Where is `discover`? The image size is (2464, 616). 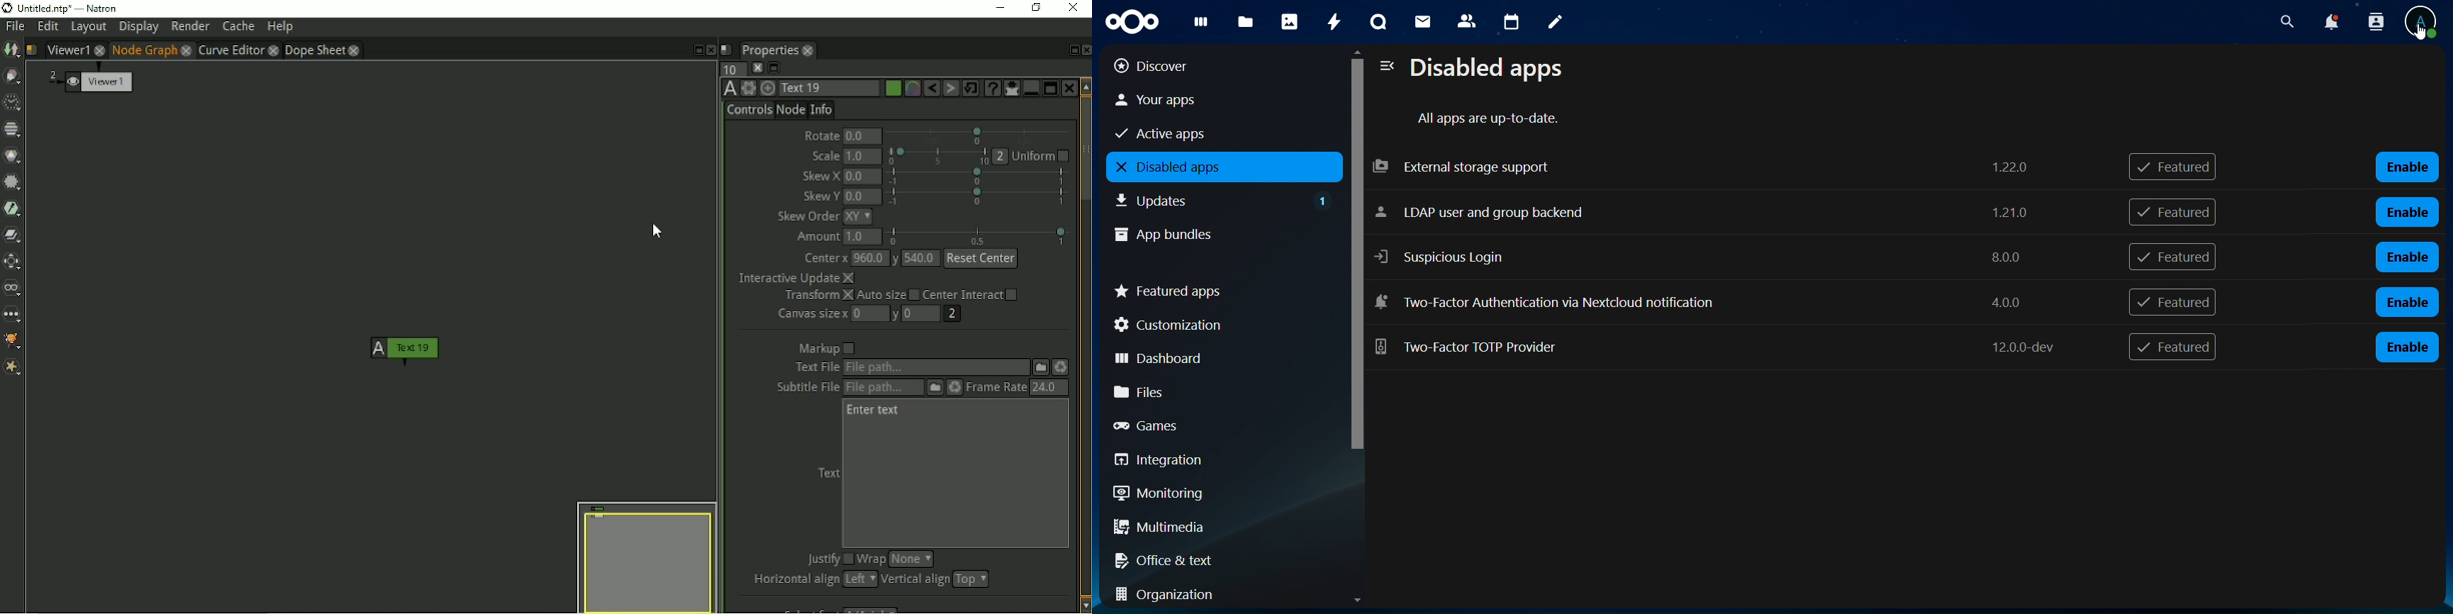 discover is located at coordinates (1206, 65).